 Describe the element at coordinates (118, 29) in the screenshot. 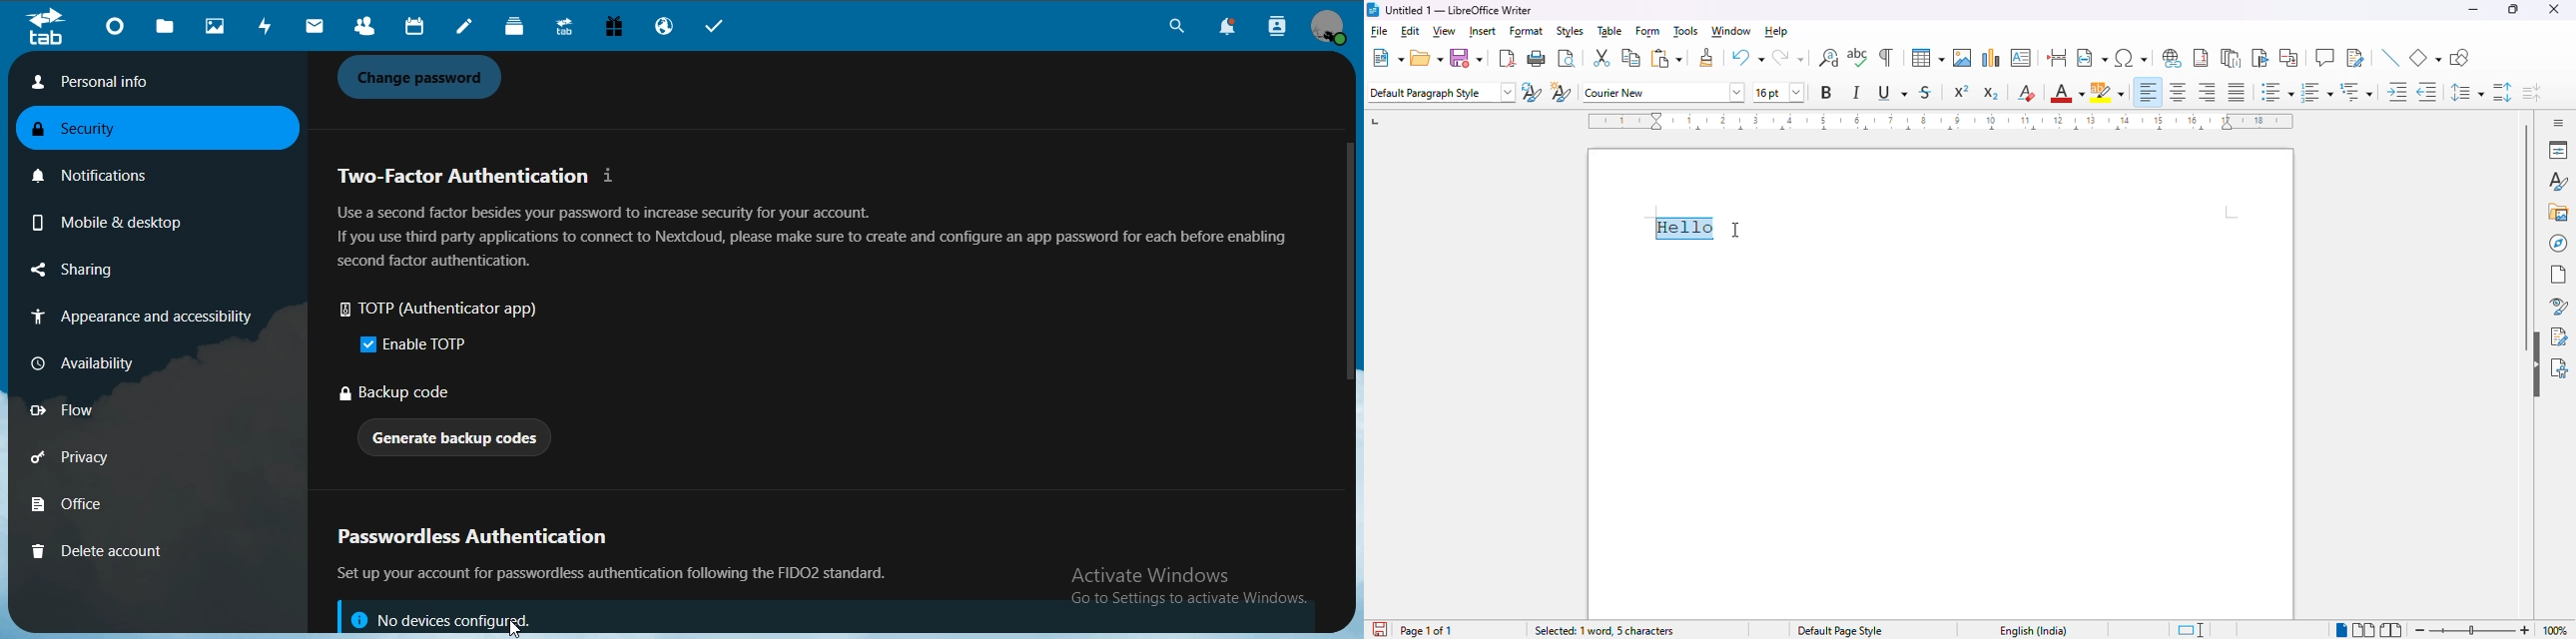

I see `dashboard` at that location.